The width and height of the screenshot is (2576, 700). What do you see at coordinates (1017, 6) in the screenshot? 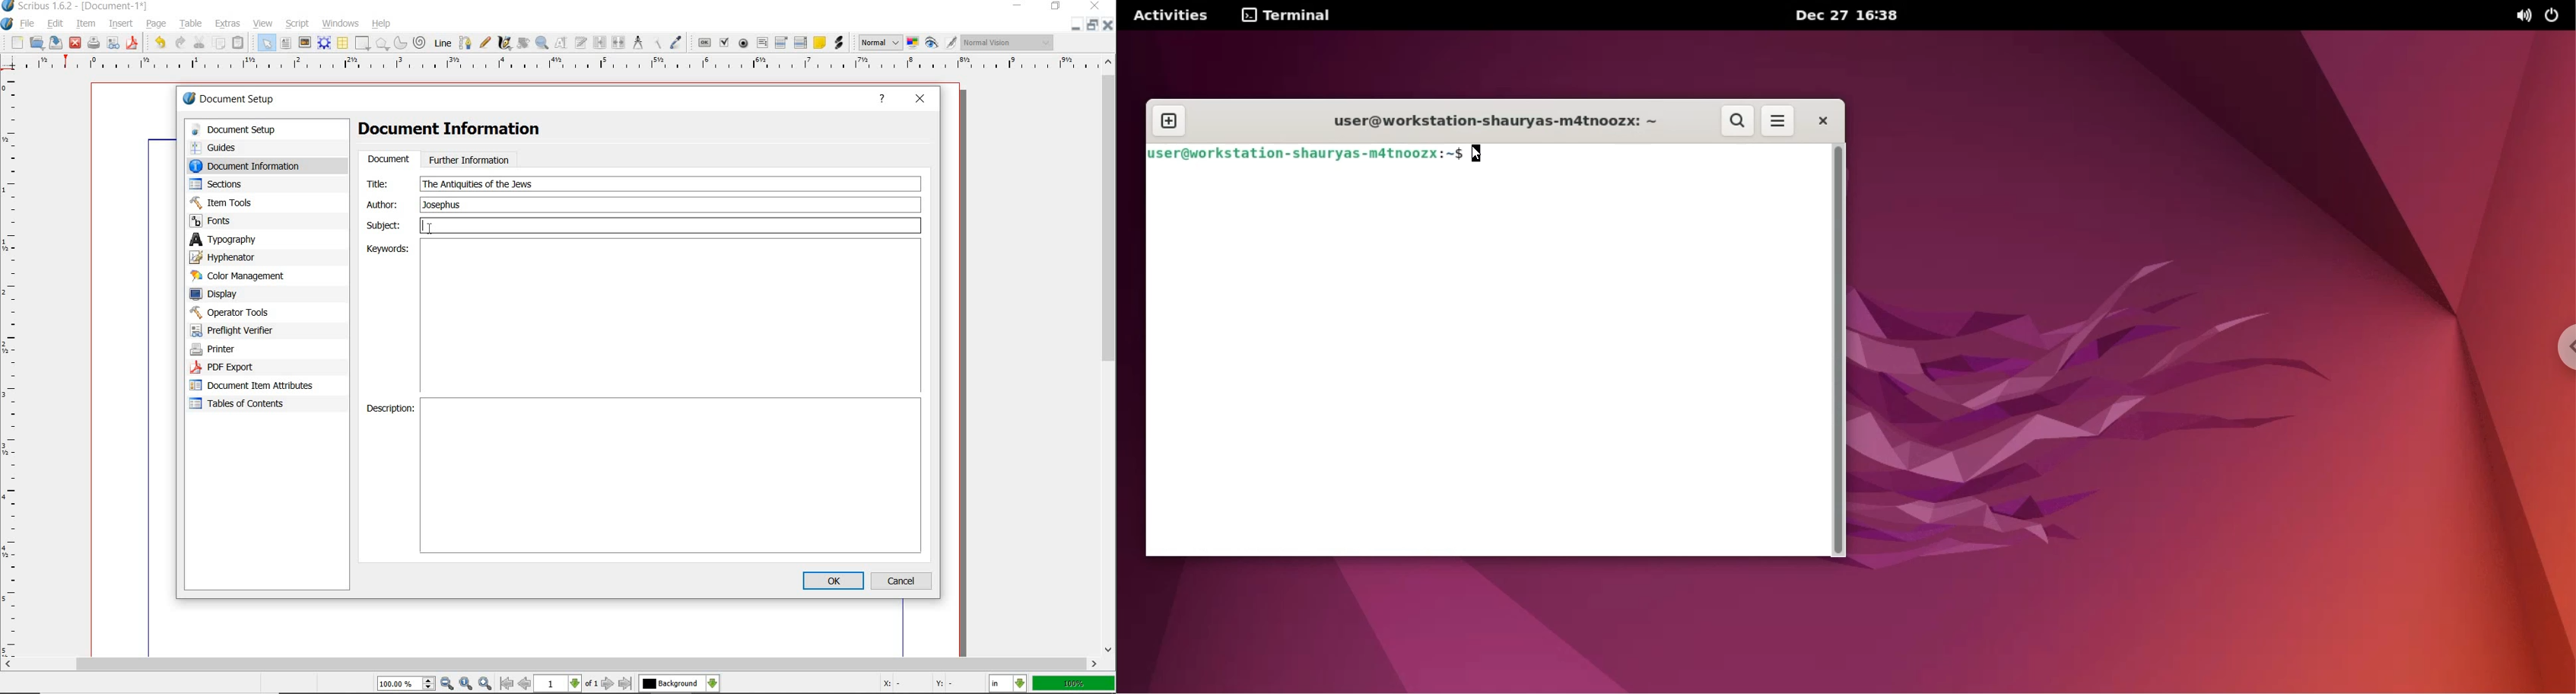
I see `minimize` at bounding box center [1017, 6].